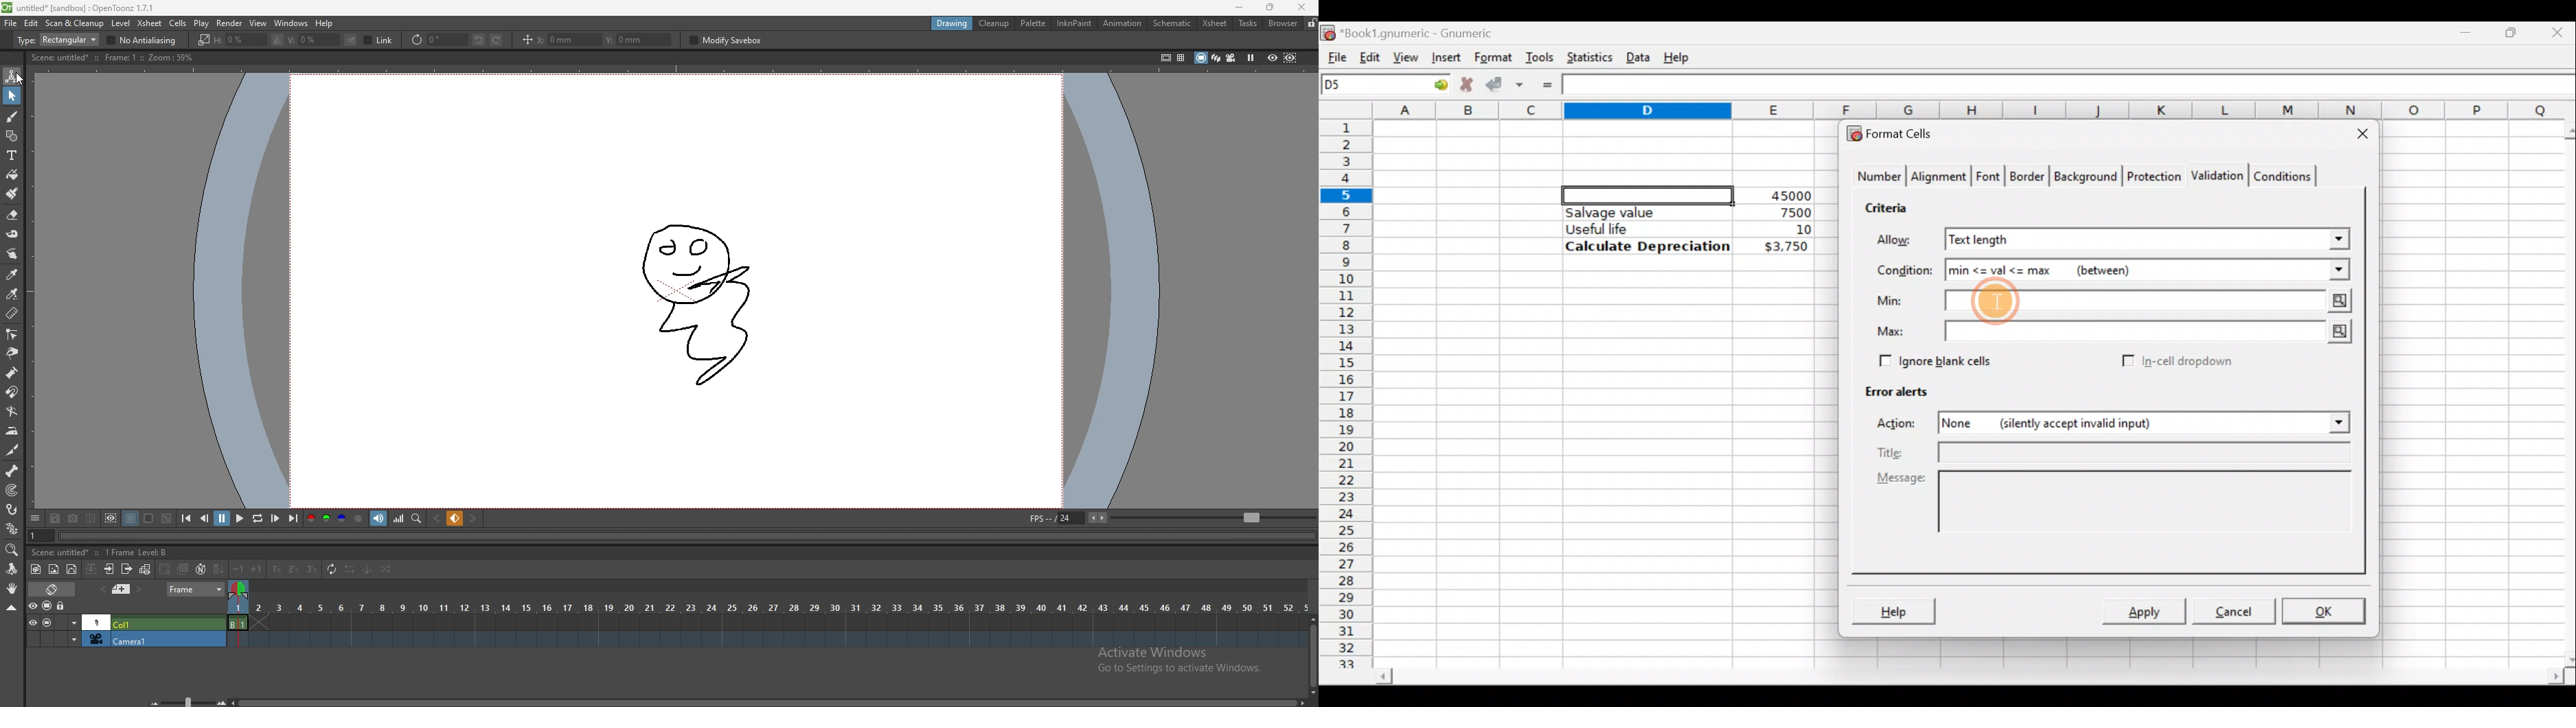 Image resolution: width=2576 pixels, height=728 pixels. I want to click on position, so click(526, 40).